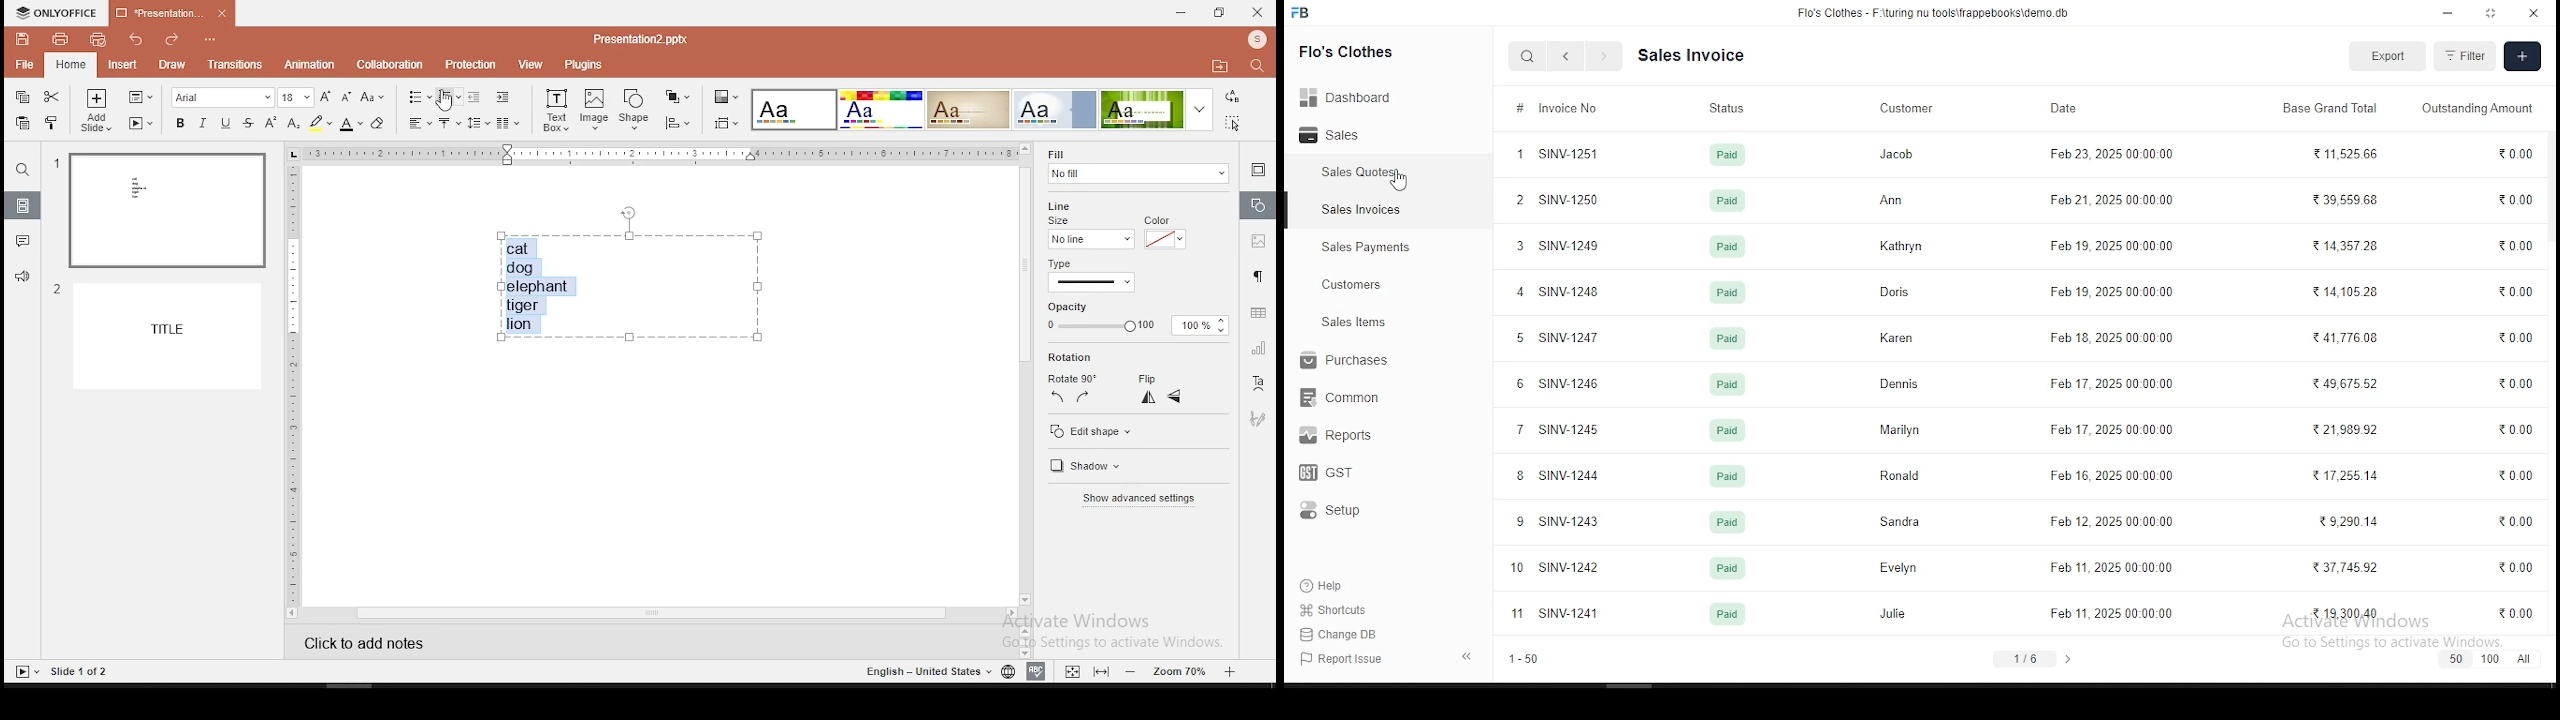  Describe the element at coordinates (449, 96) in the screenshot. I see `numbered list` at that location.